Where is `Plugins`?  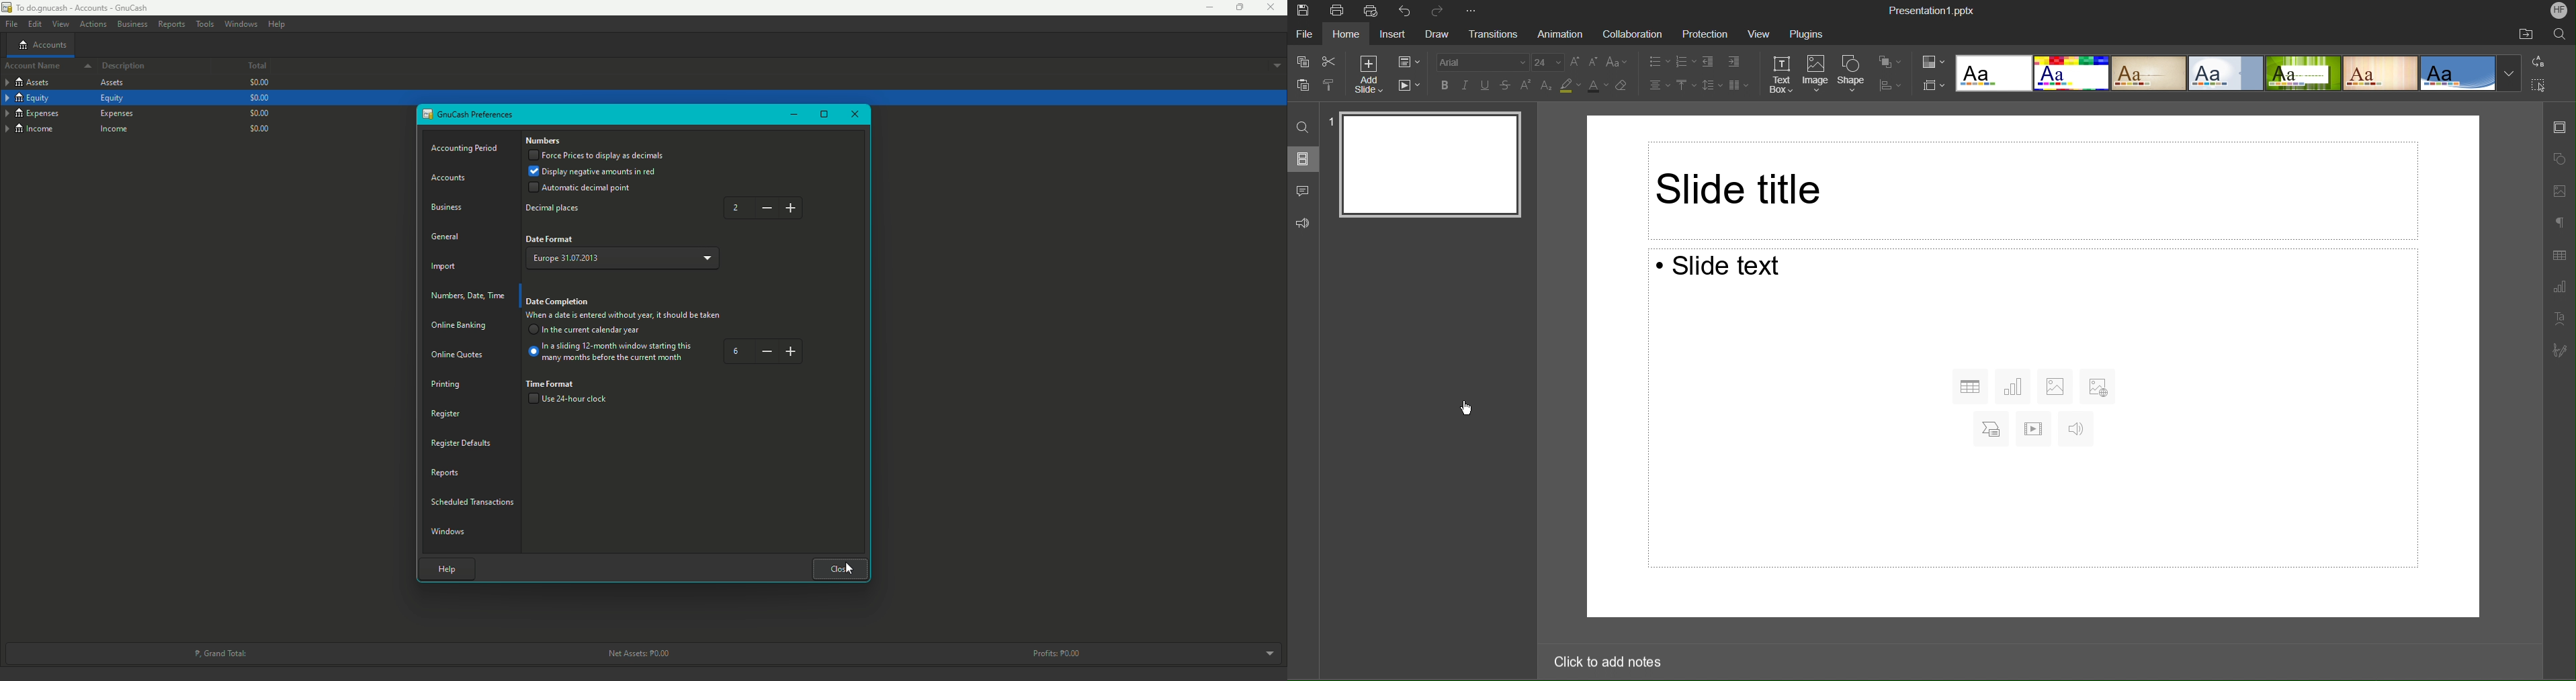 Plugins is located at coordinates (1805, 33).